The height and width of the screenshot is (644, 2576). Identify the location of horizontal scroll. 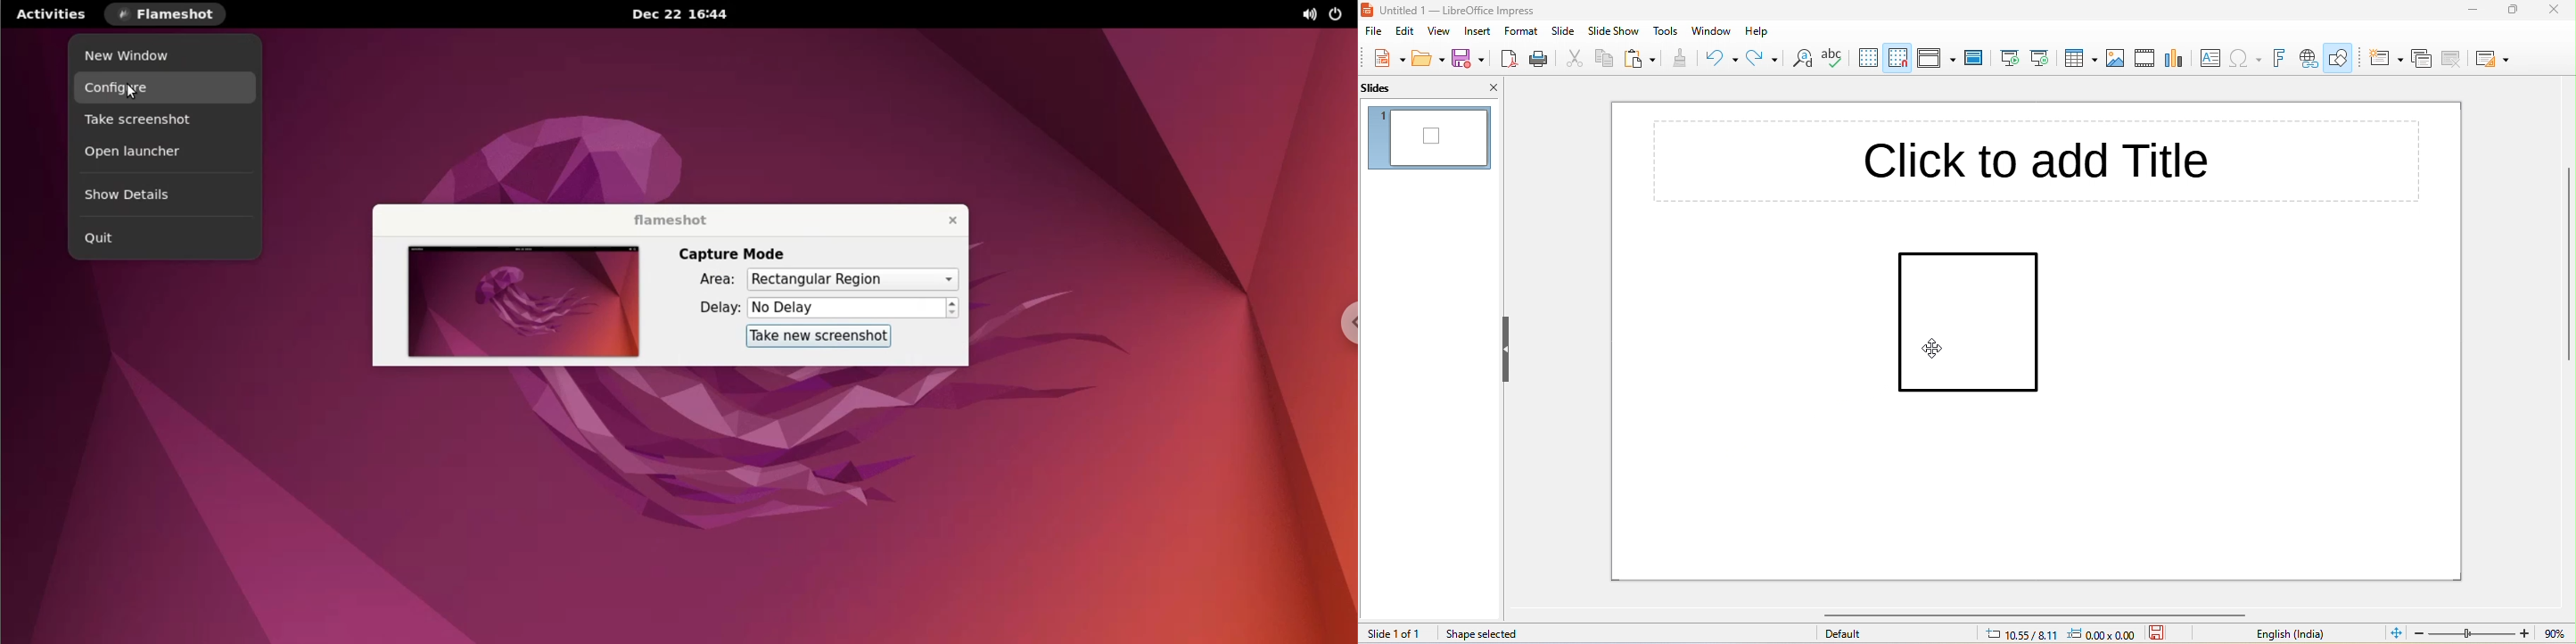
(2019, 615).